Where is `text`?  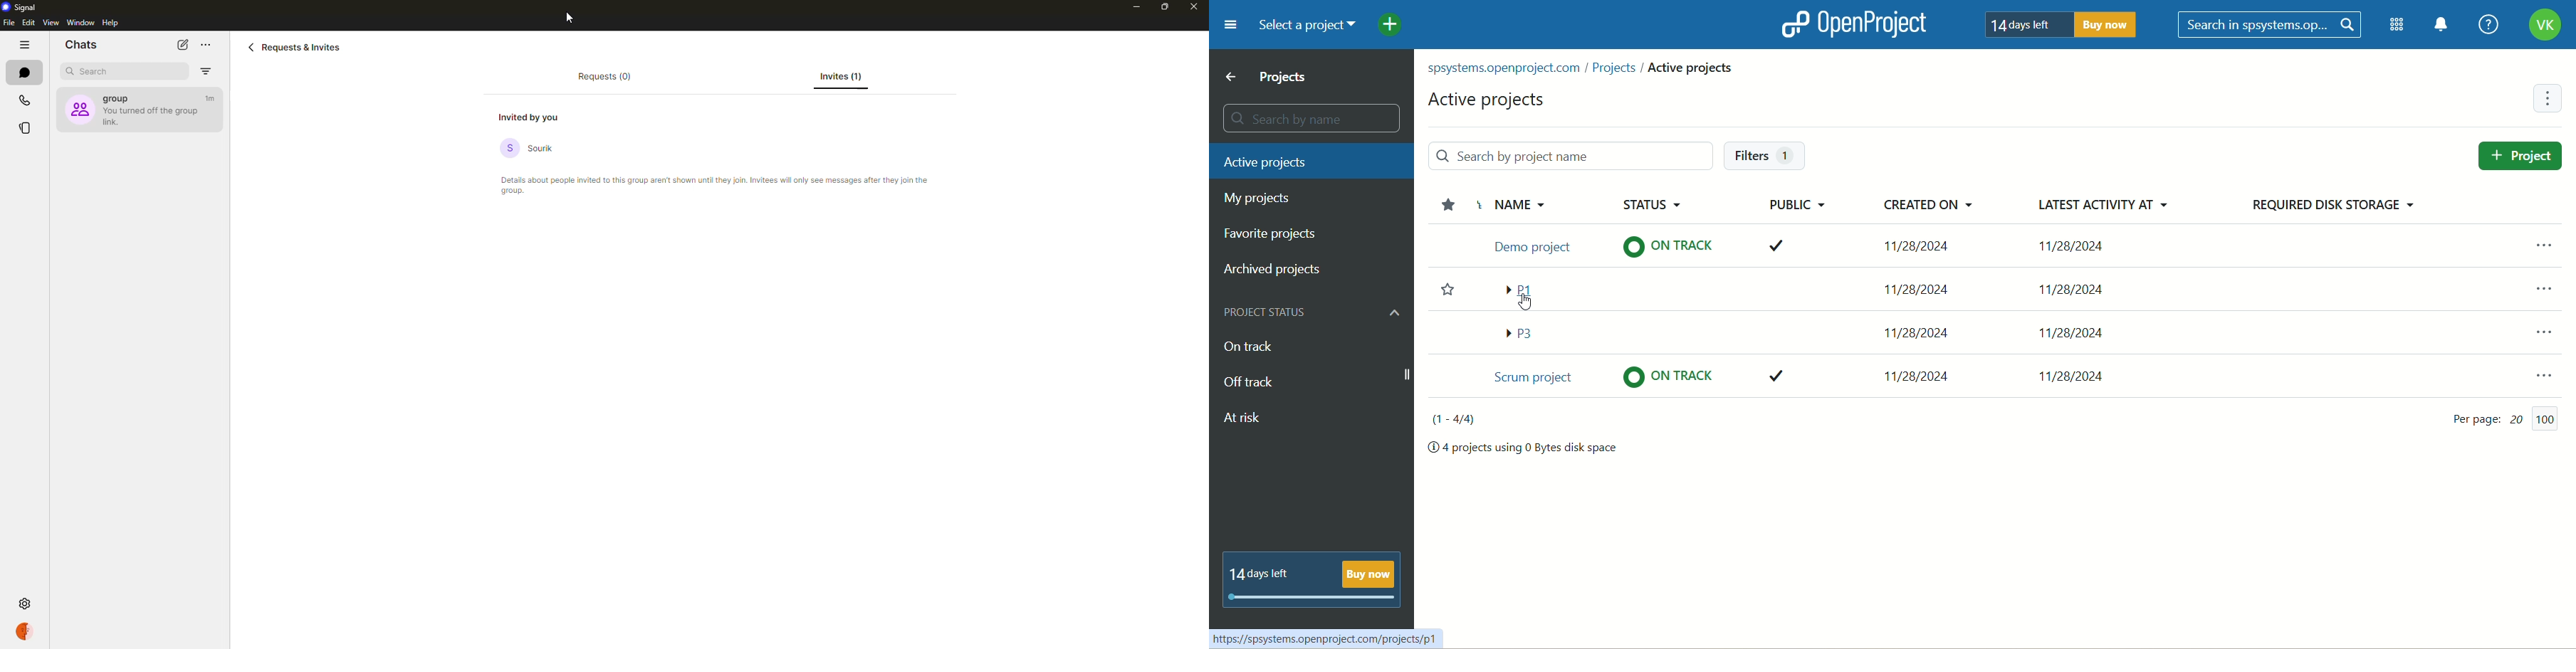 text is located at coordinates (1526, 449).